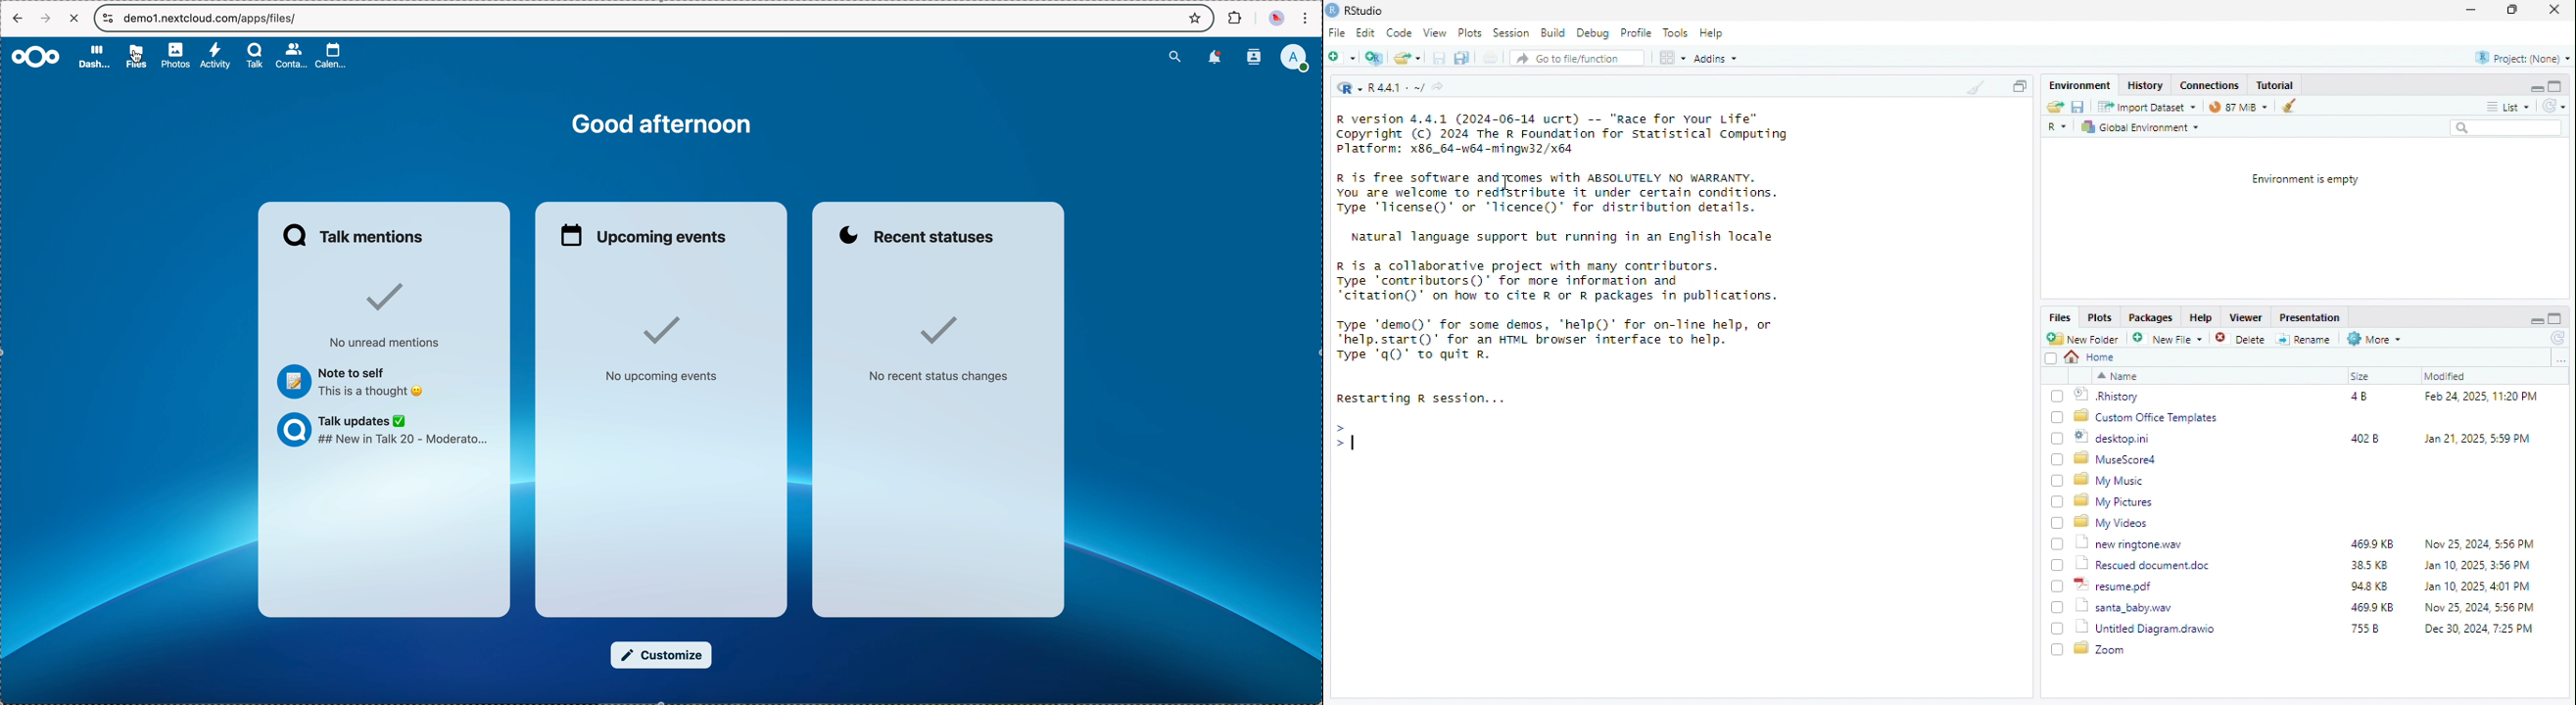 The width and height of the screenshot is (2576, 728). Describe the element at coordinates (2081, 85) in the screenshot. I see `Enviornment` at that location.